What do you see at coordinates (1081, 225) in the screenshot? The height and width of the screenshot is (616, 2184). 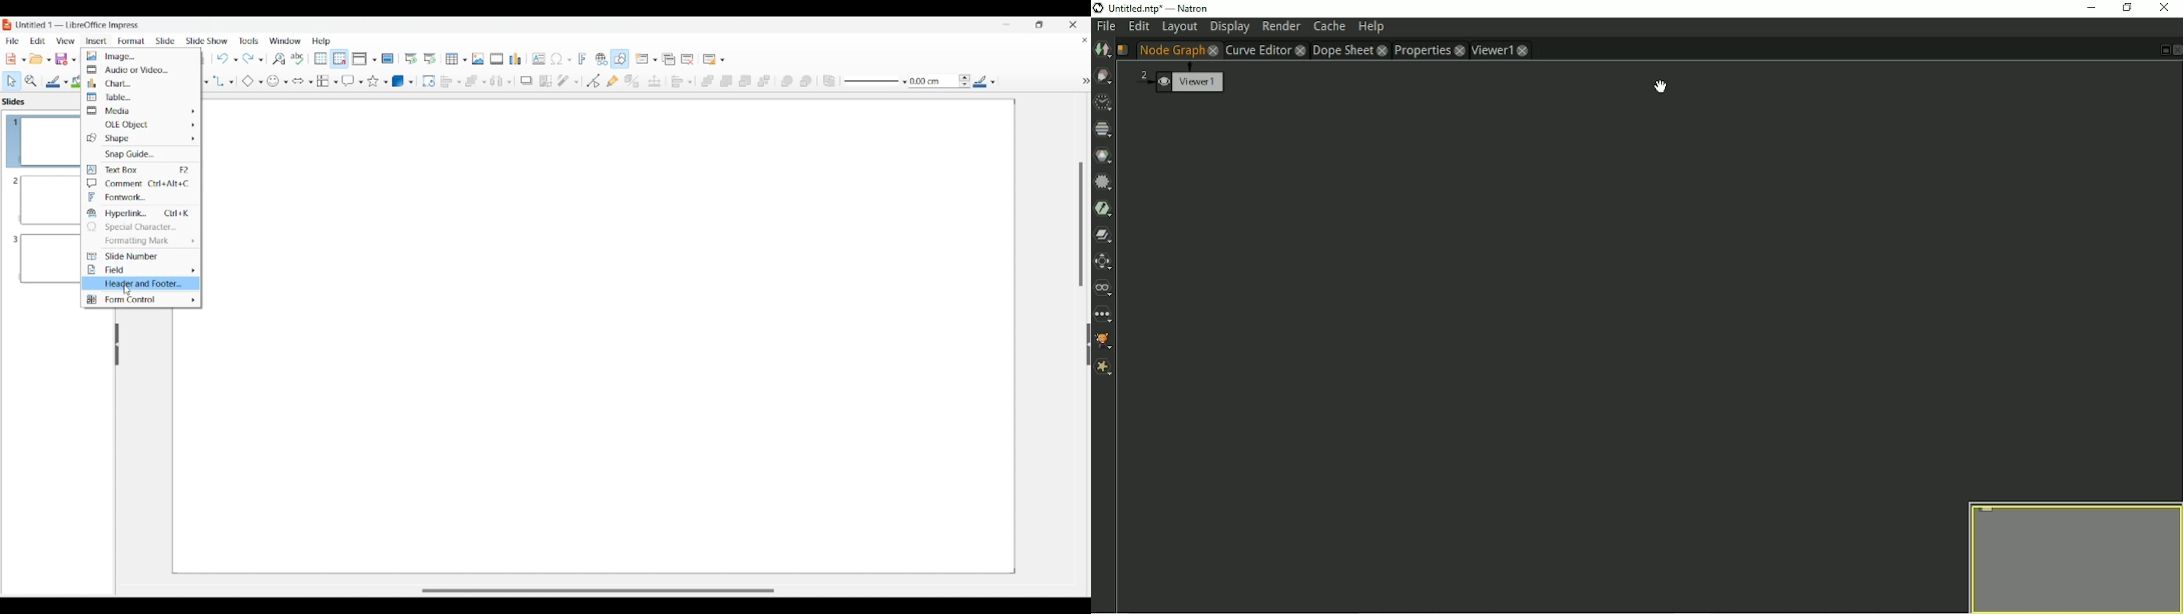 I see `Vertical slide bar` at bounding box center [1081, 225].